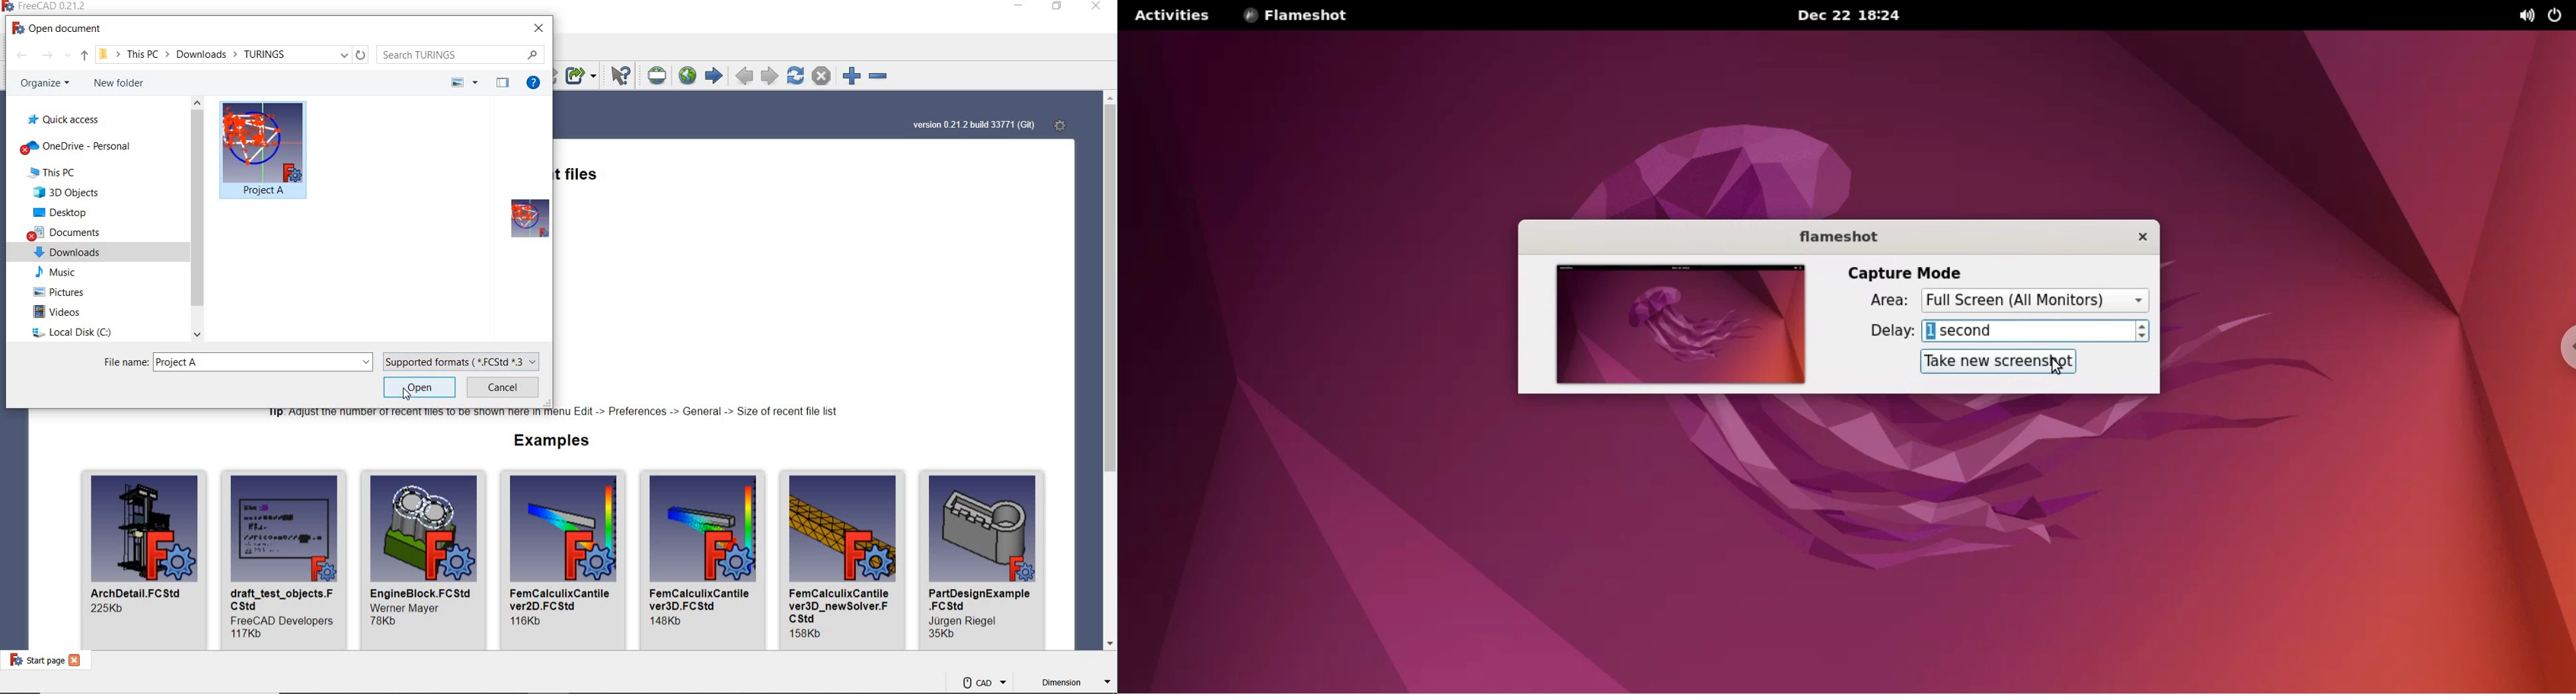 The image size is (2576, 700). Describe the element at coordinates (968, 621) in the screenshot. I see `dev name` at that location.